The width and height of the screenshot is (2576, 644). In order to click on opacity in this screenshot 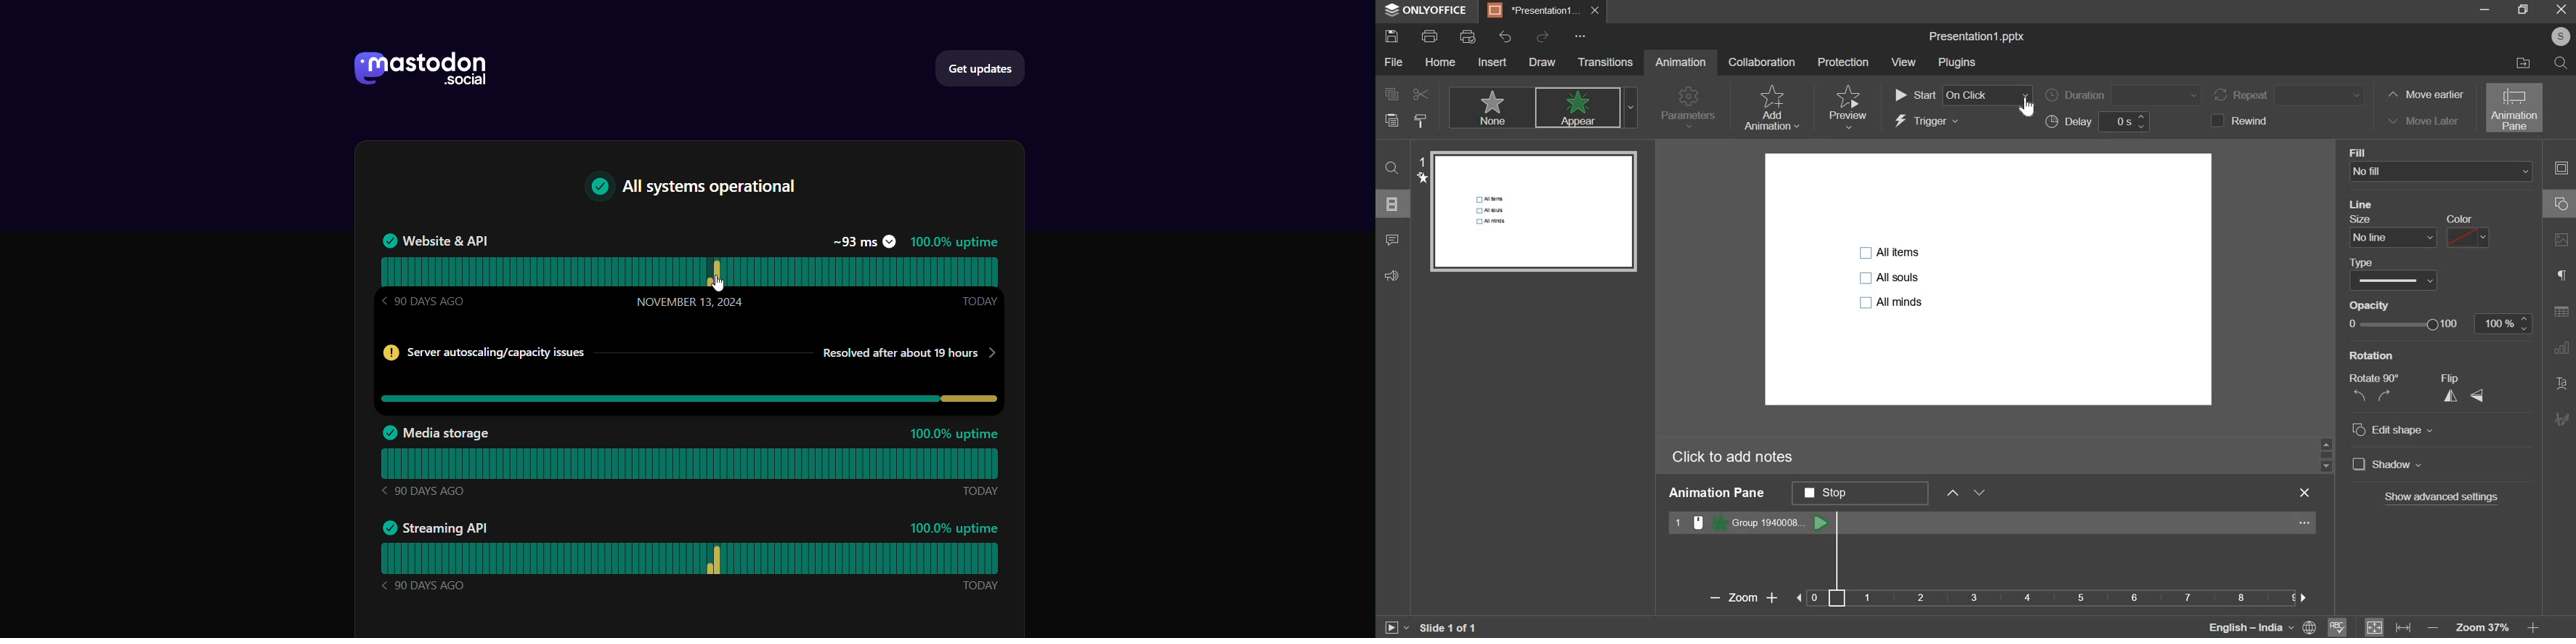, I will do `click(2441, 324)`.